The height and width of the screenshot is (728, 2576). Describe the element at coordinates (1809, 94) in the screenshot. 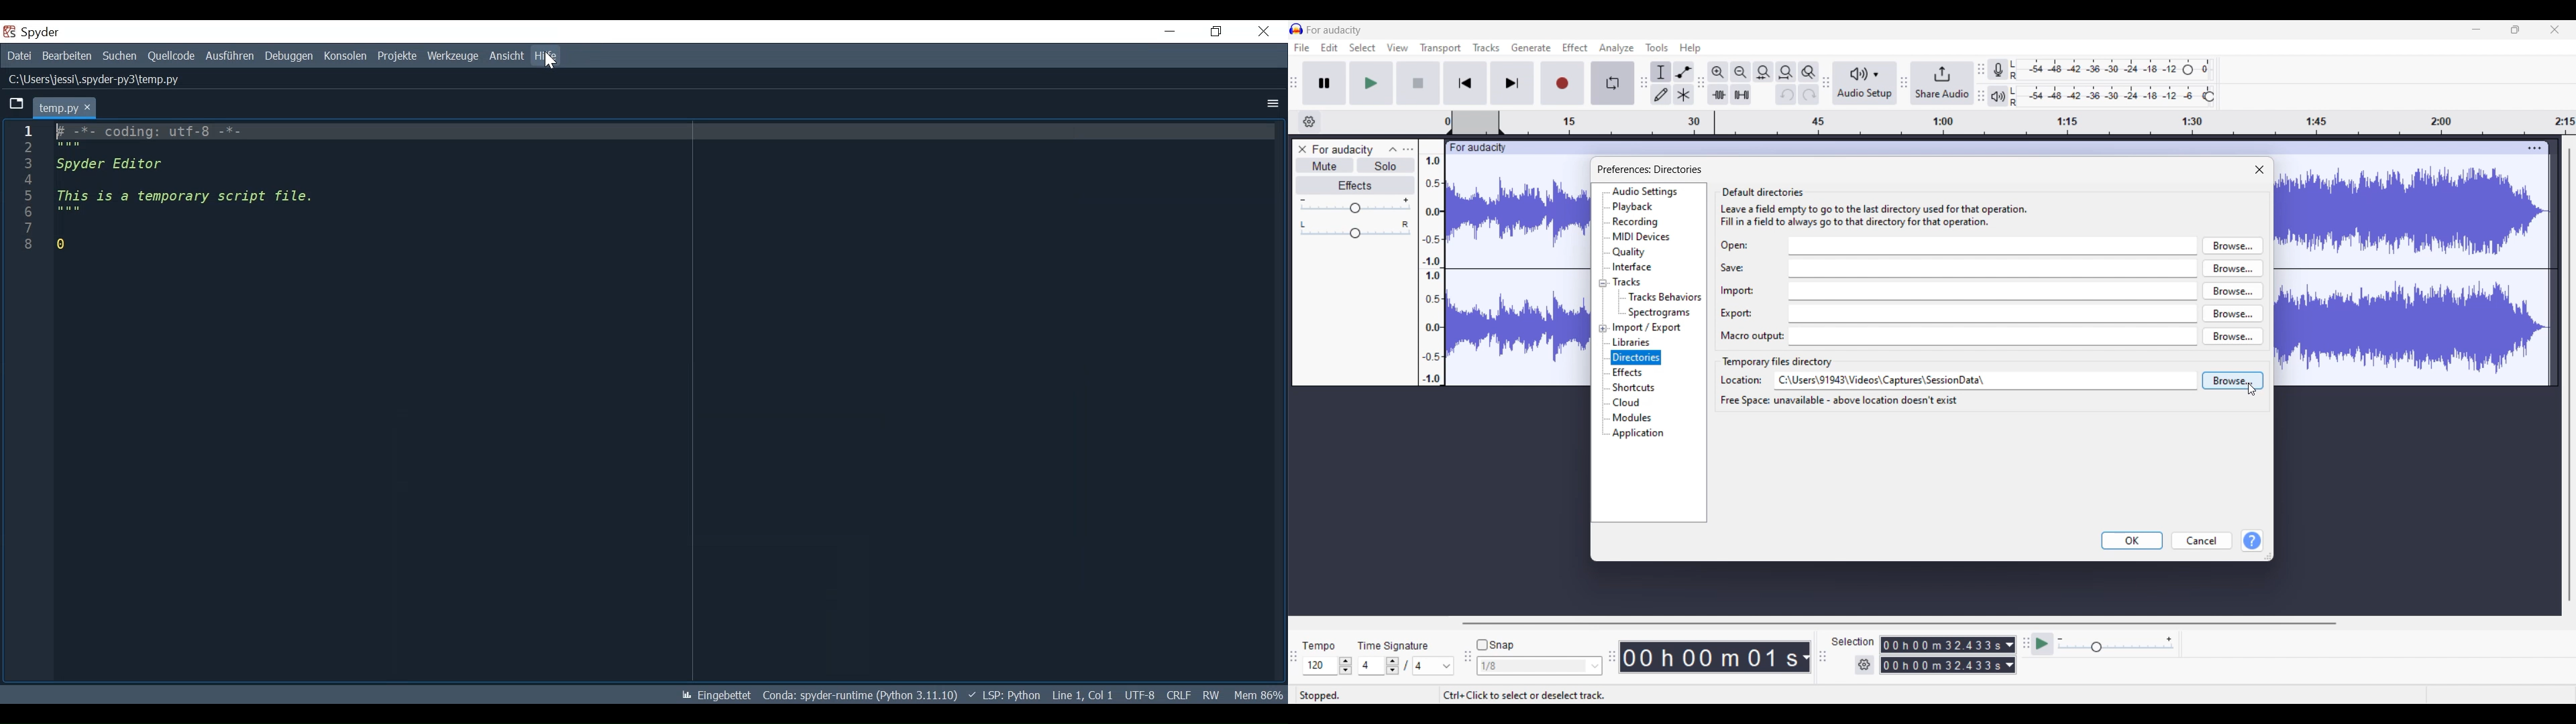

I see `Redo` at that location.